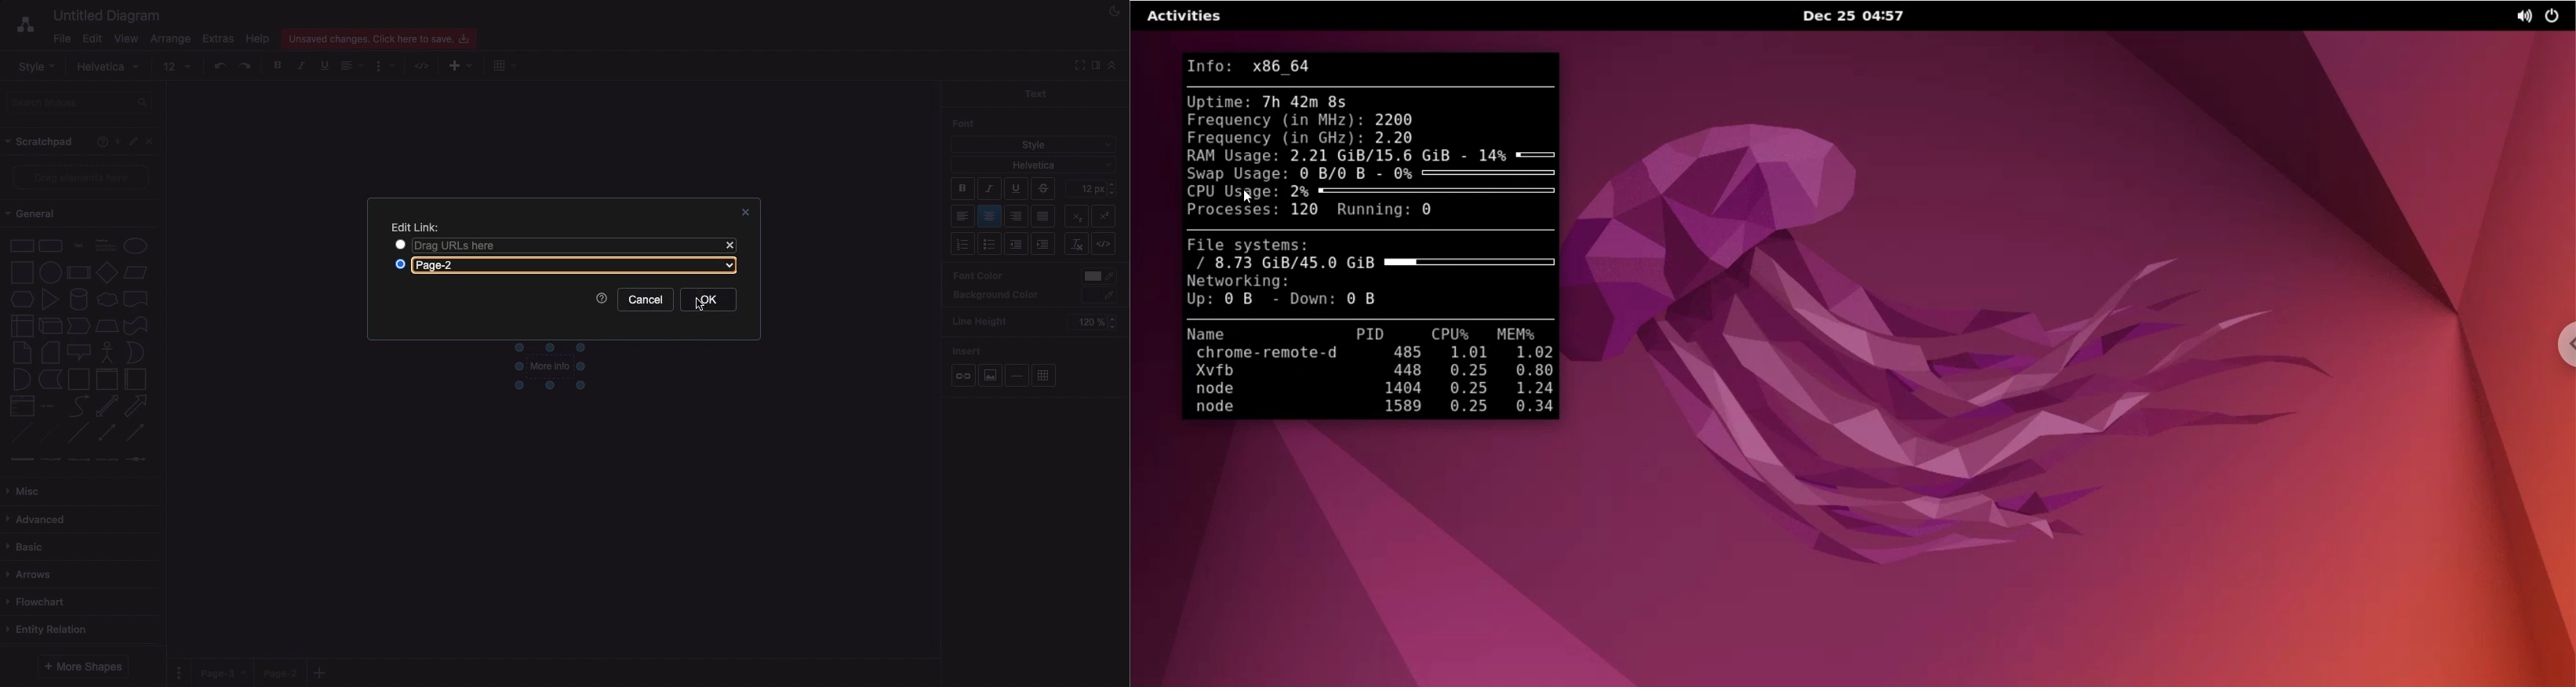 This screenshot has width=2576, height=700. Describe the element at coordinates (107, 380) in the screenshot. I see `vertical container` at that location.